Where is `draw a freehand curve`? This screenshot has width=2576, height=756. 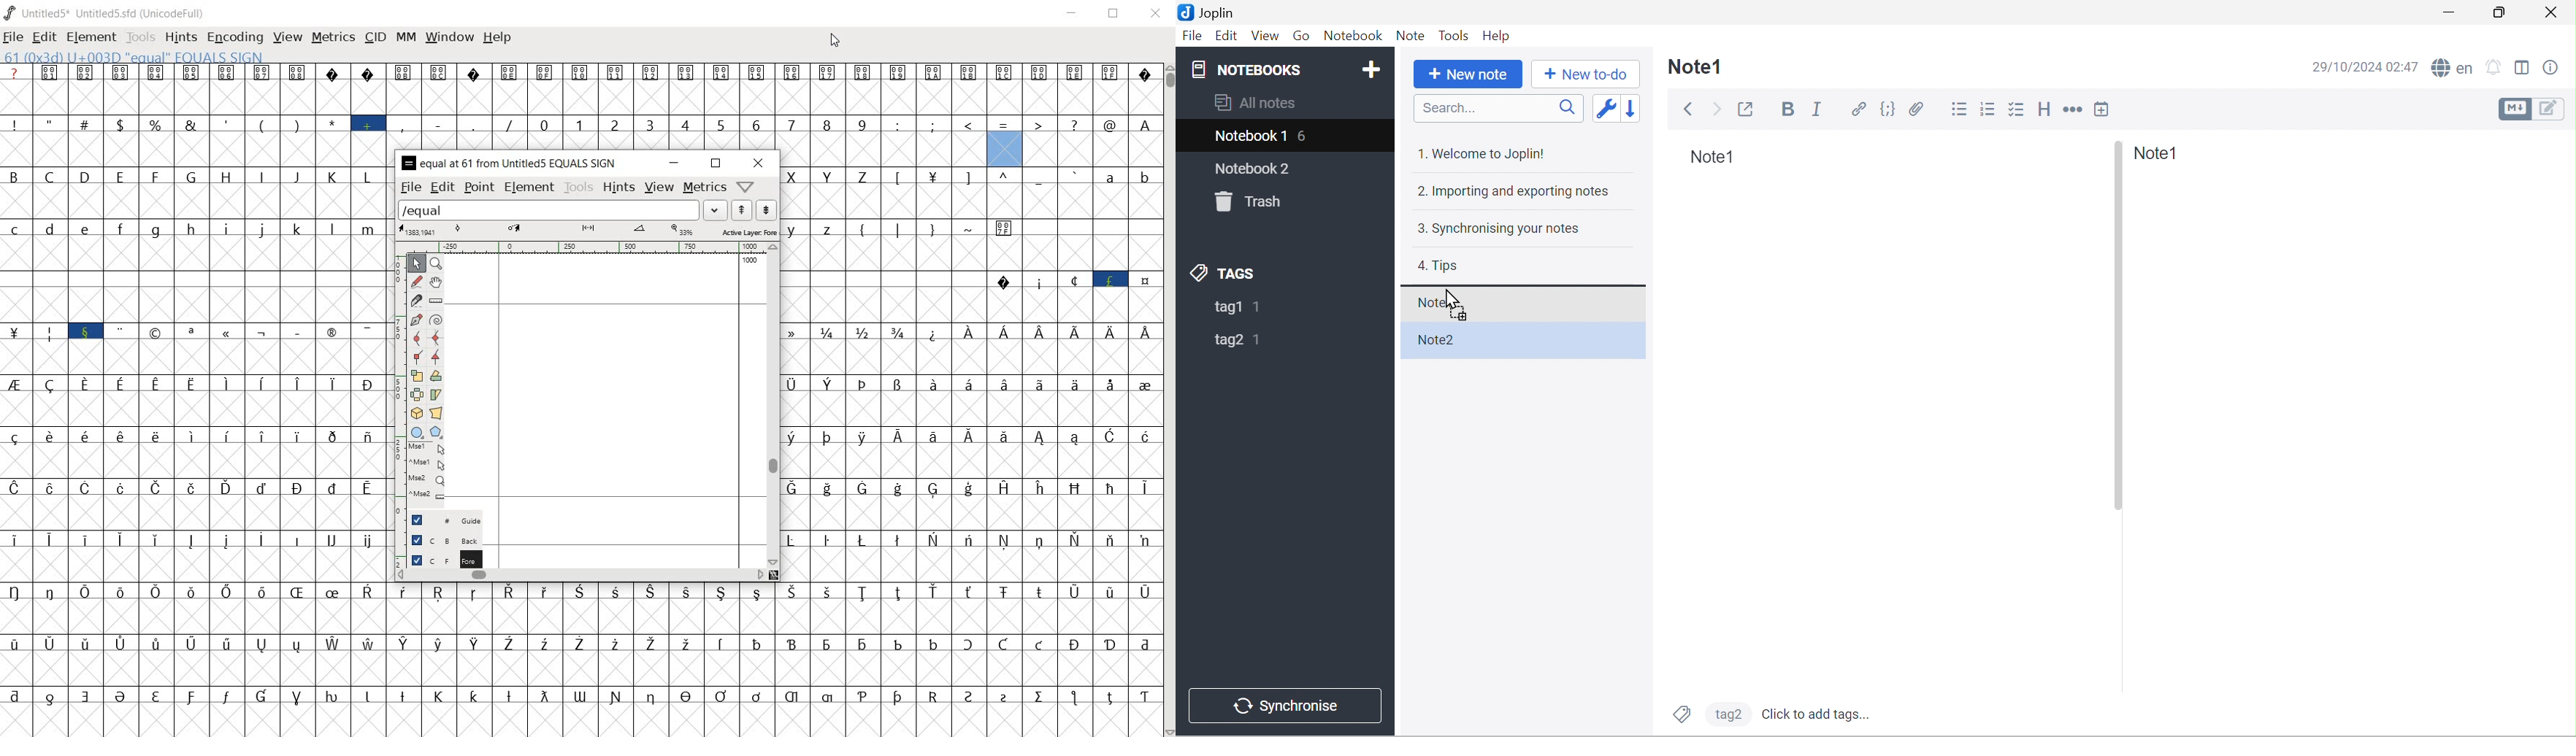
draw a freehand curve is located at coordinates (416, 281).